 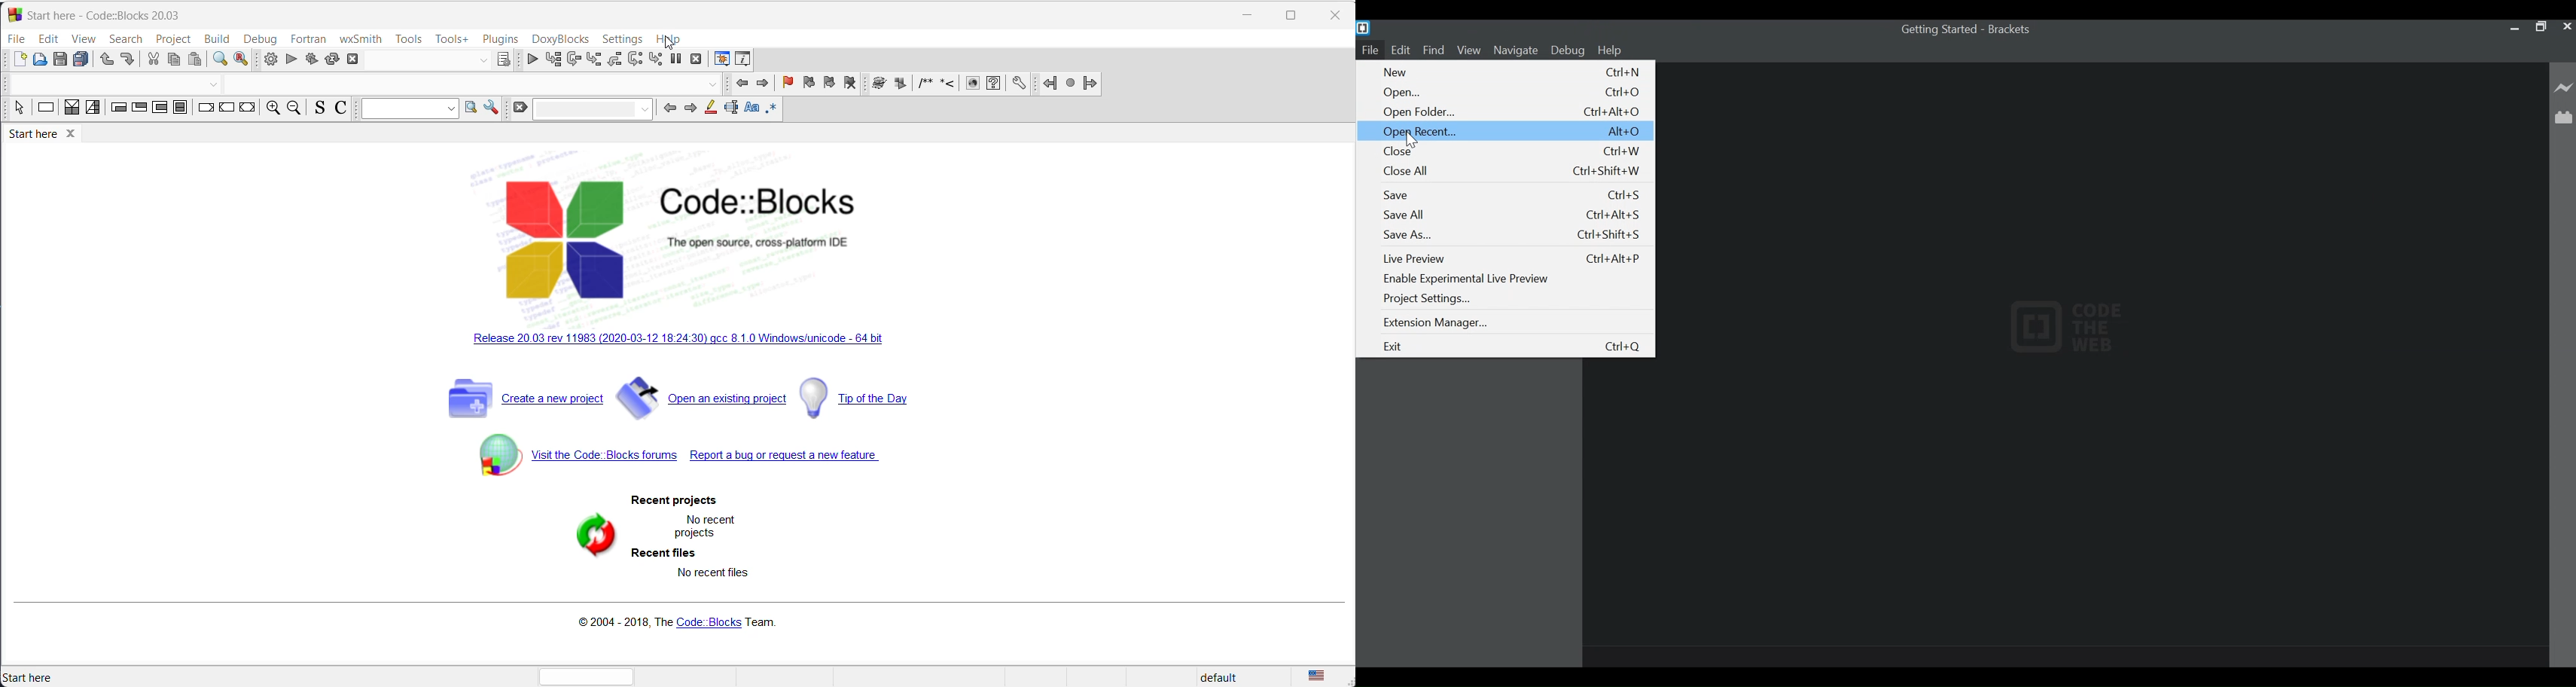 I want to click on run to cursor, so click(x=553, y=60).